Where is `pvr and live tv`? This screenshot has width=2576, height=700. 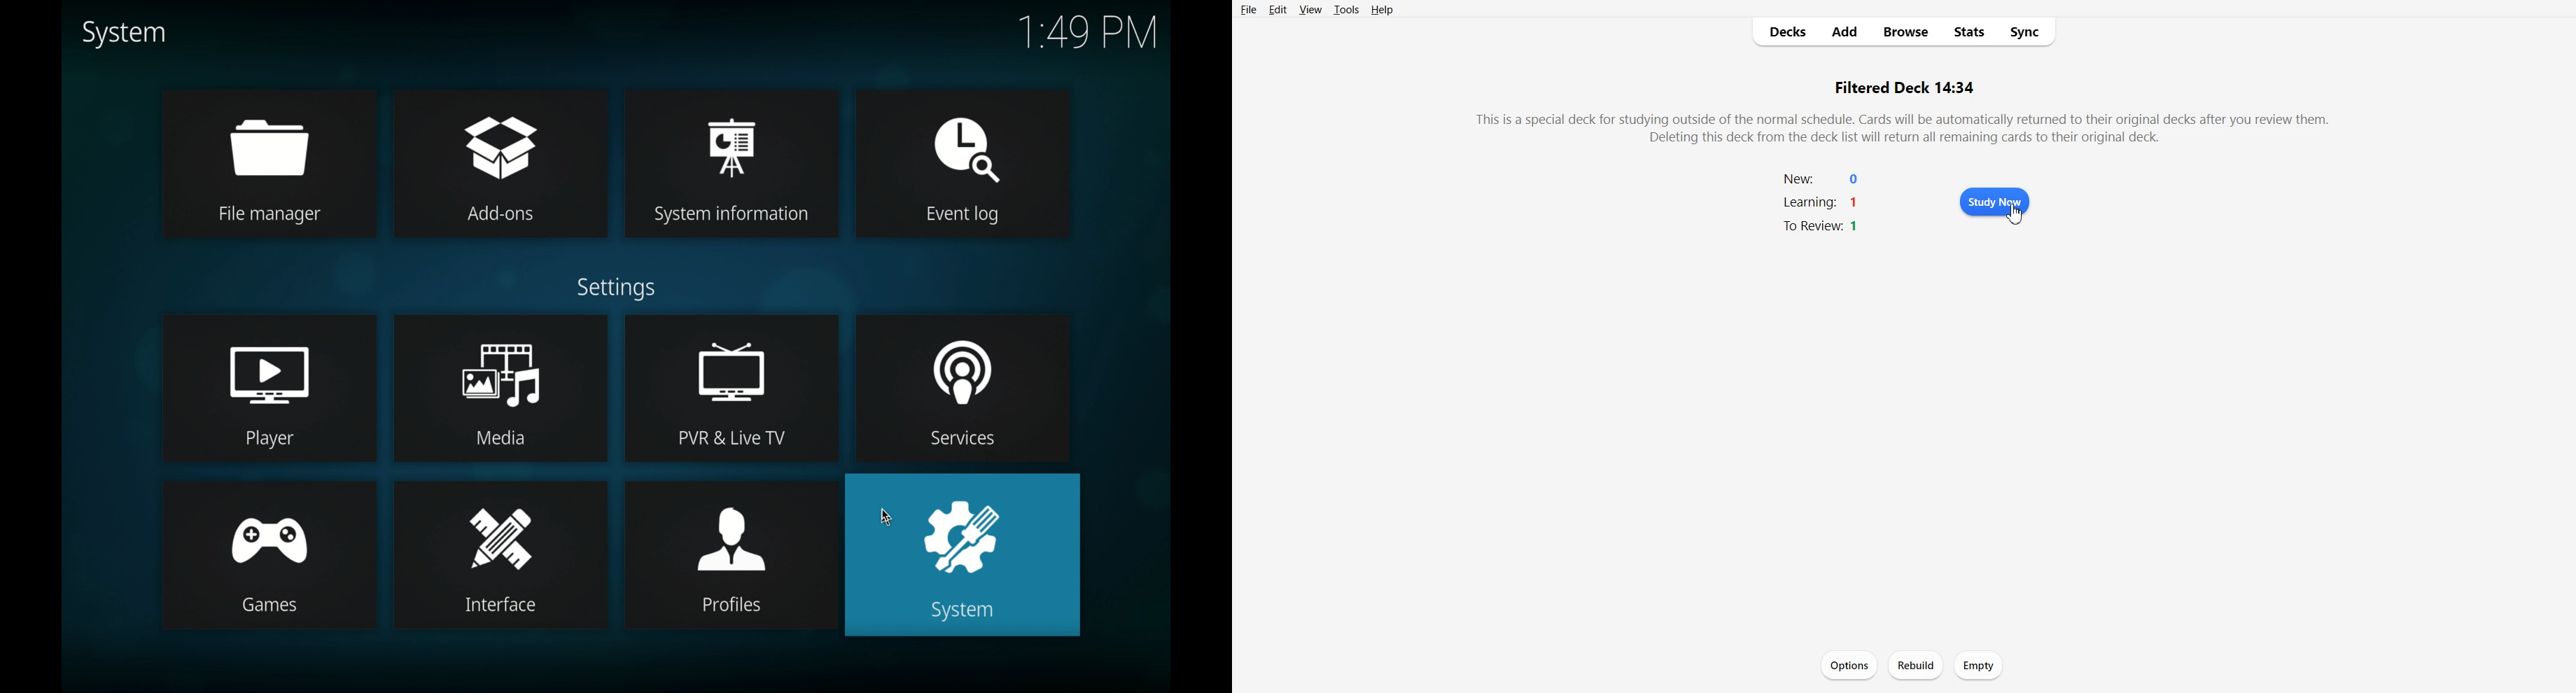 pvr and live tv is located at coordinates (732, 388).